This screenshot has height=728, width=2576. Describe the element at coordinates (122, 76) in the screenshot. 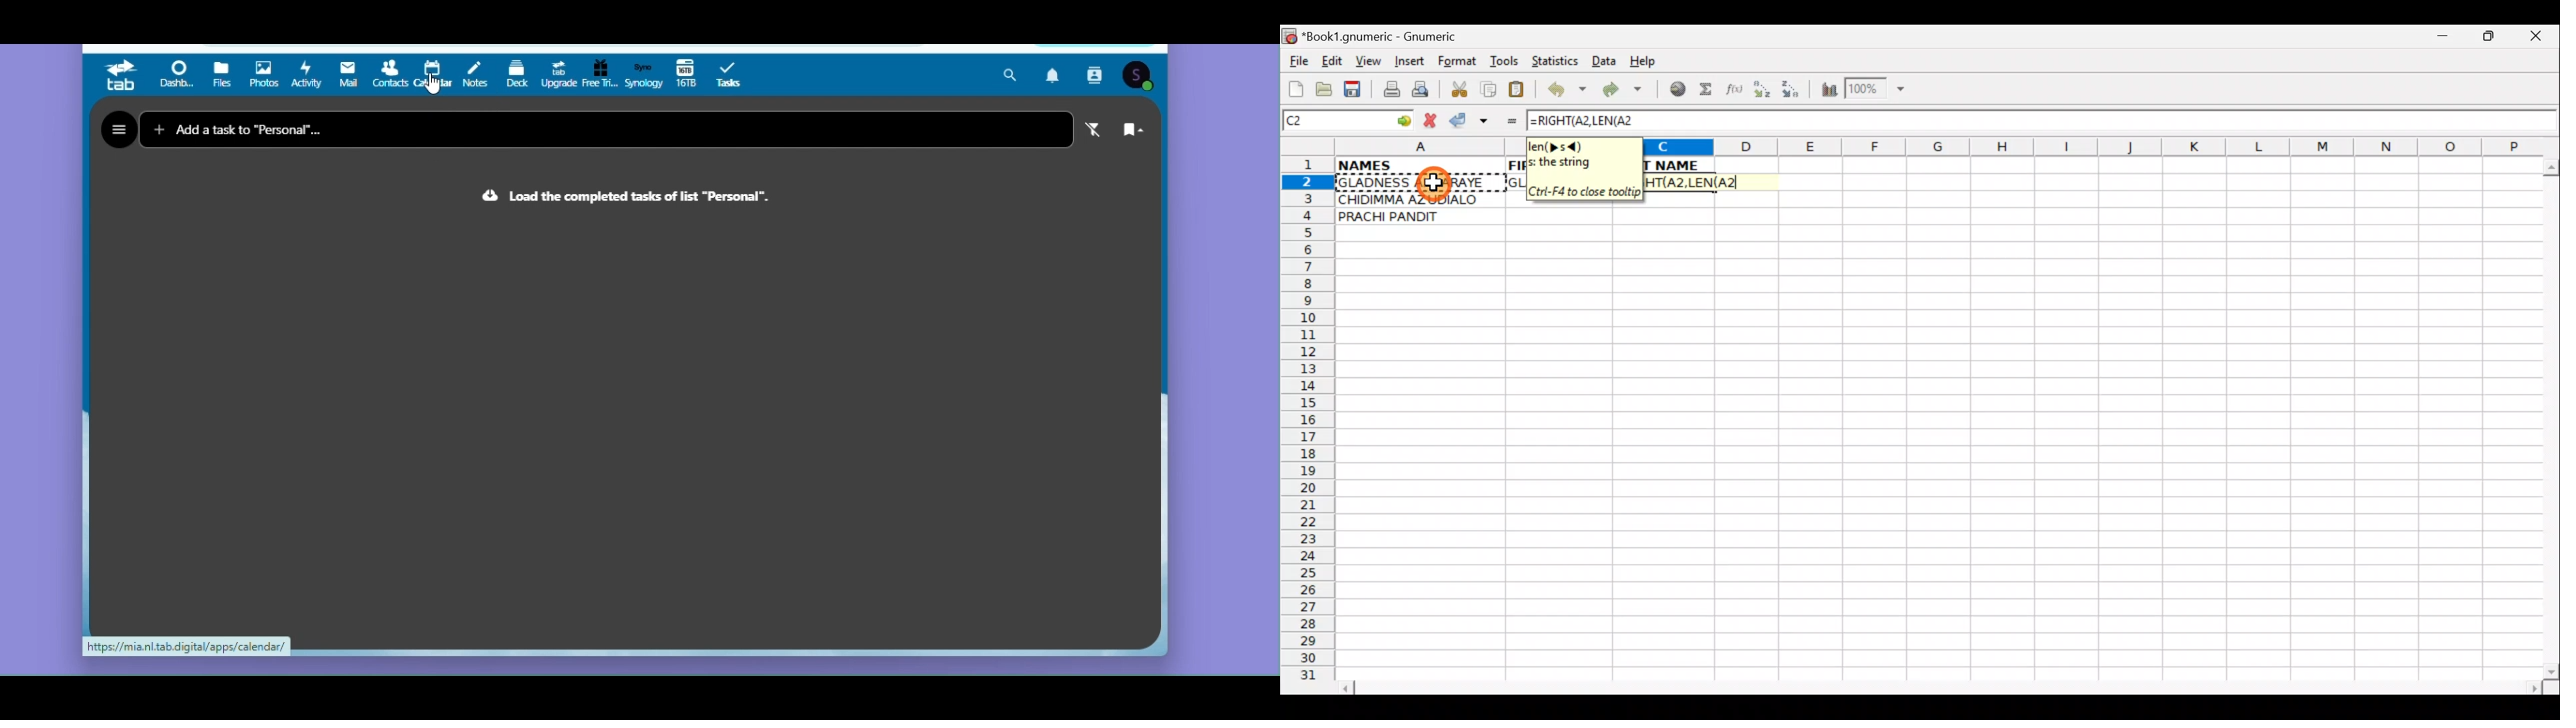

I see `tab` at that location.